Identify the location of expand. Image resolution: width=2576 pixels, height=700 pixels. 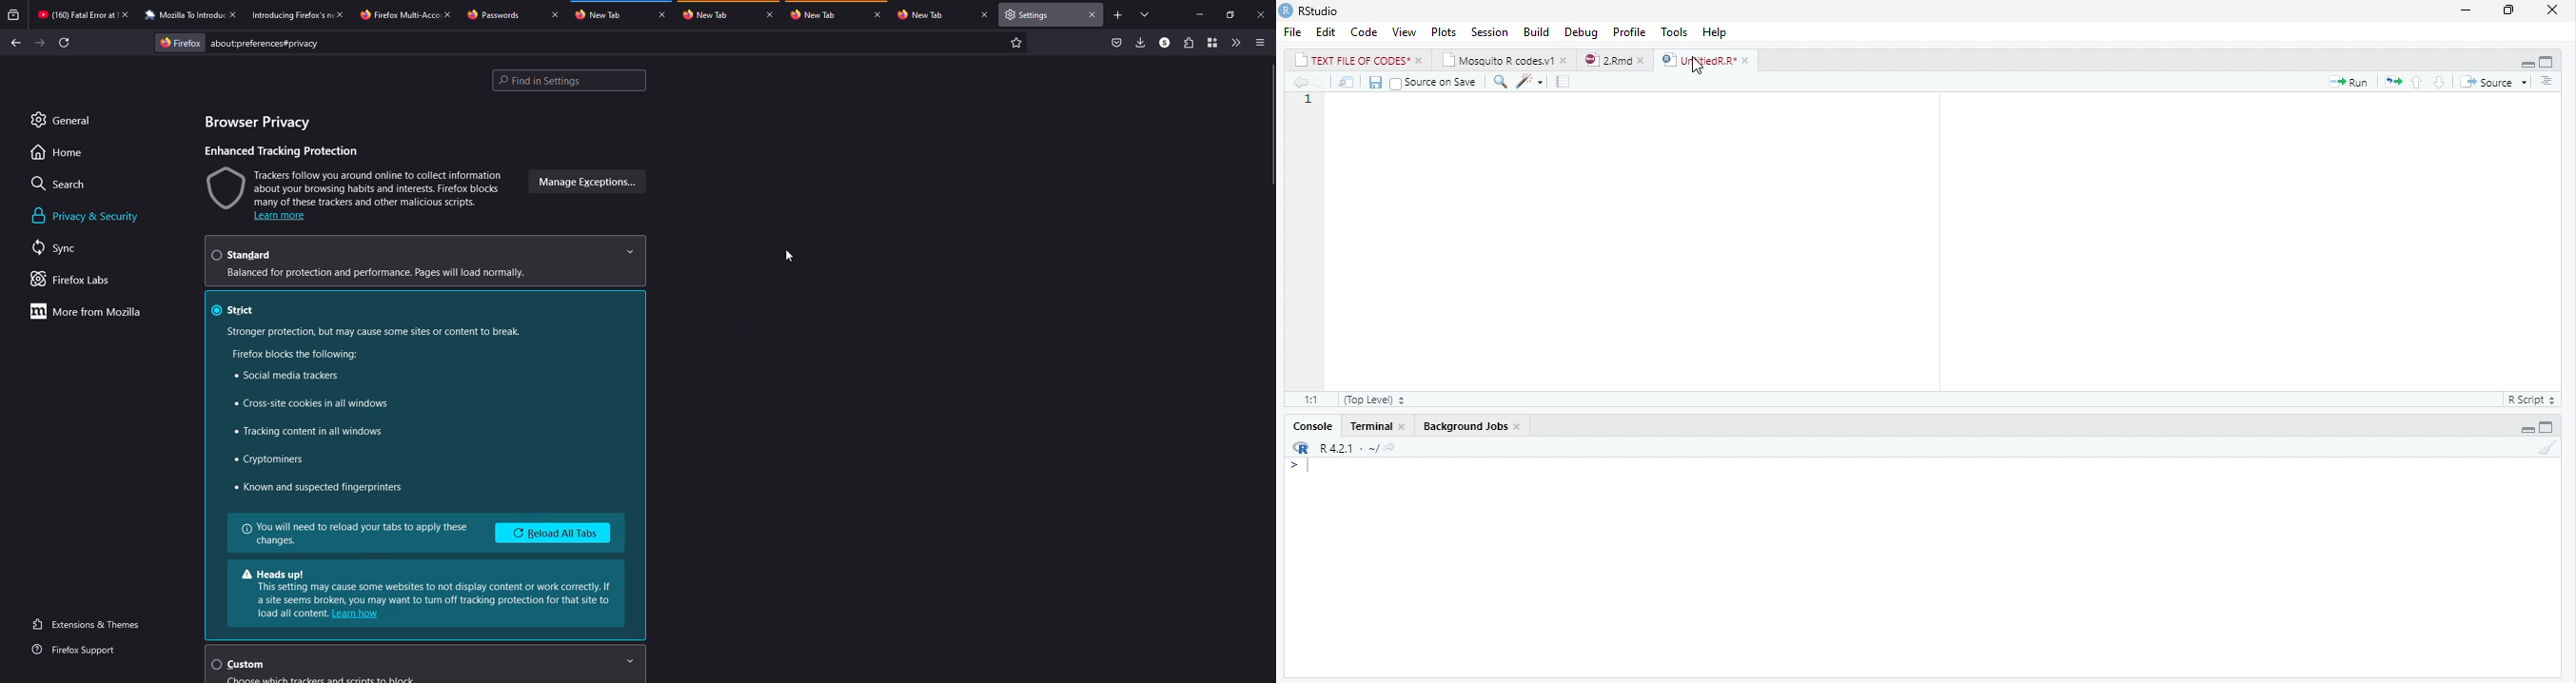
(630, 253).